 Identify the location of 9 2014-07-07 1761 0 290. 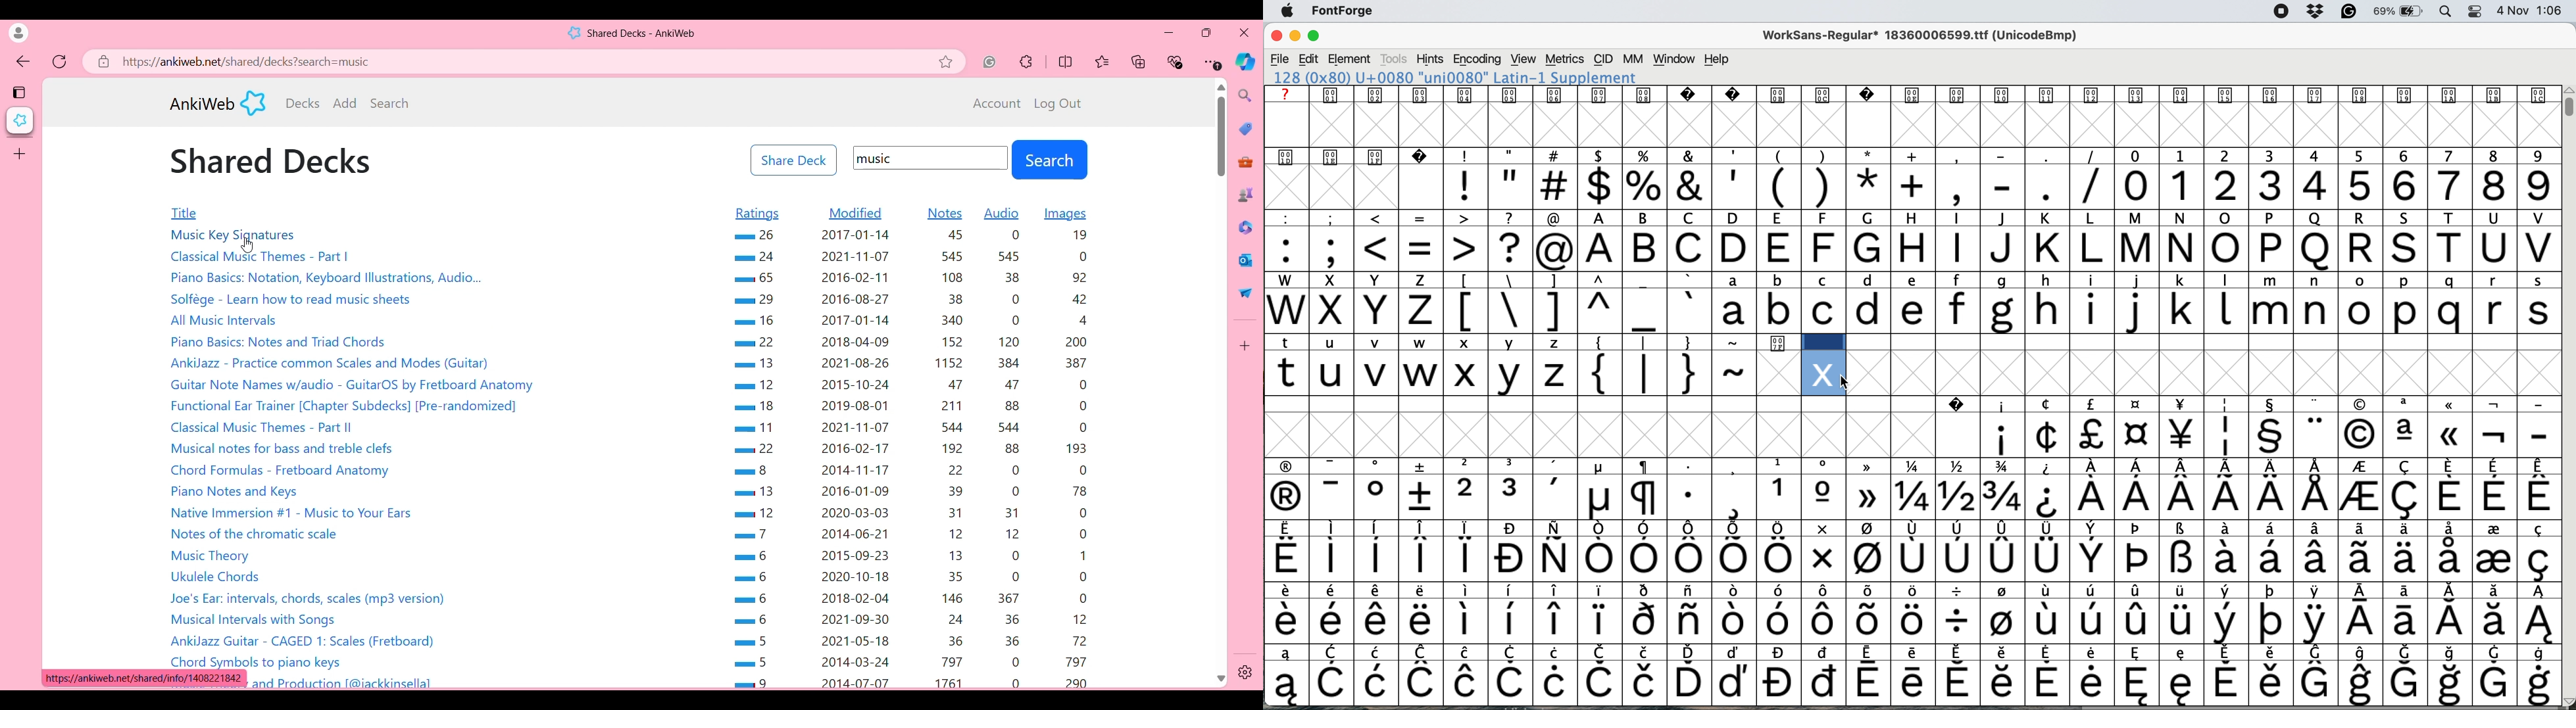
(914, 681).